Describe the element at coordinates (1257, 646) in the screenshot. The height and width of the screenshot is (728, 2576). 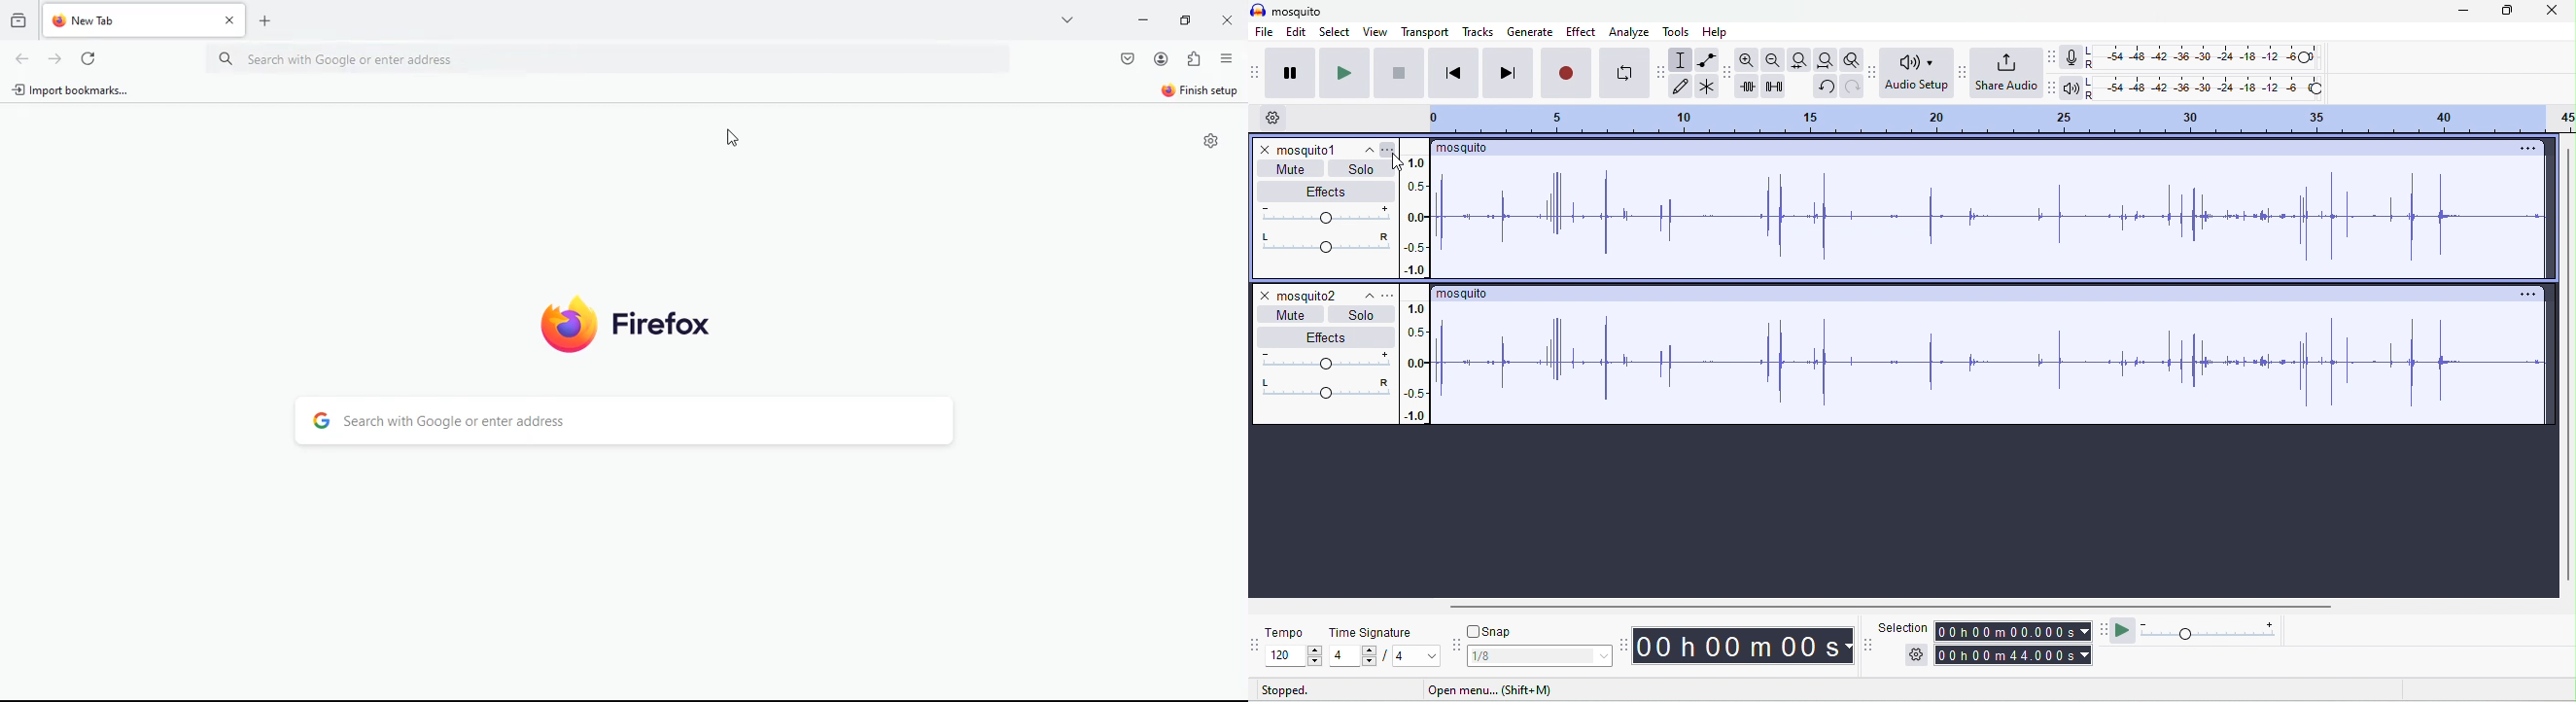
I see `tempo tool` at that location.